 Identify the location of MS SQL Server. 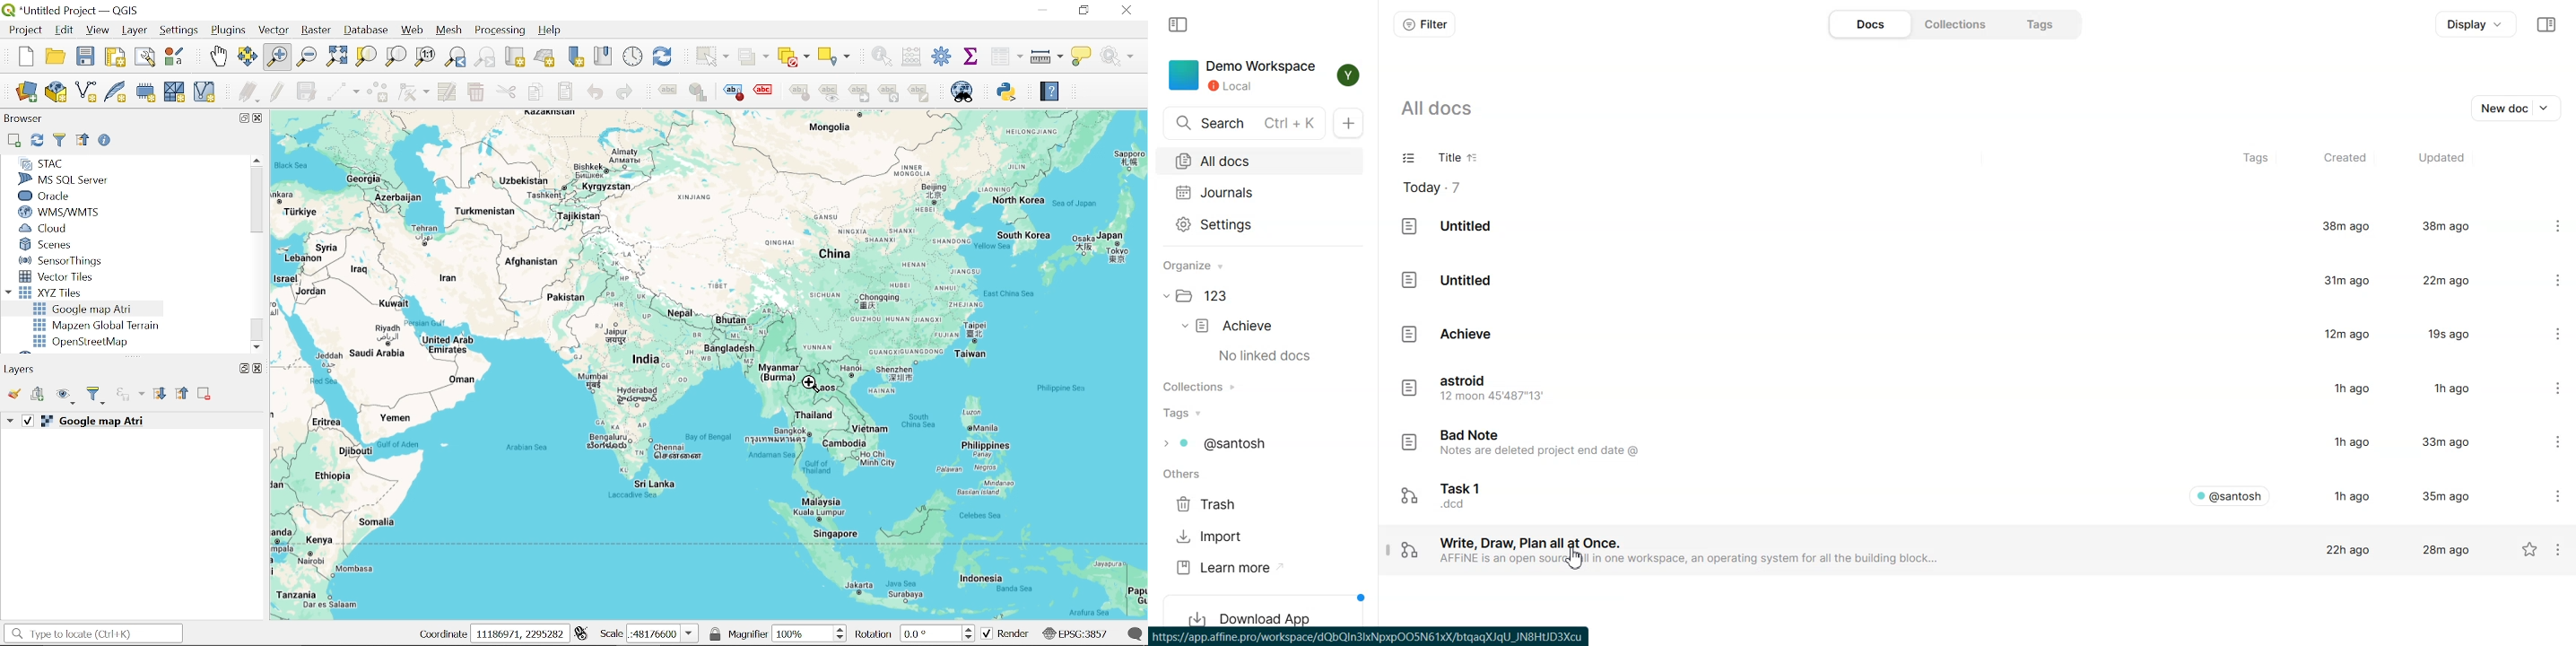
(70, 179).